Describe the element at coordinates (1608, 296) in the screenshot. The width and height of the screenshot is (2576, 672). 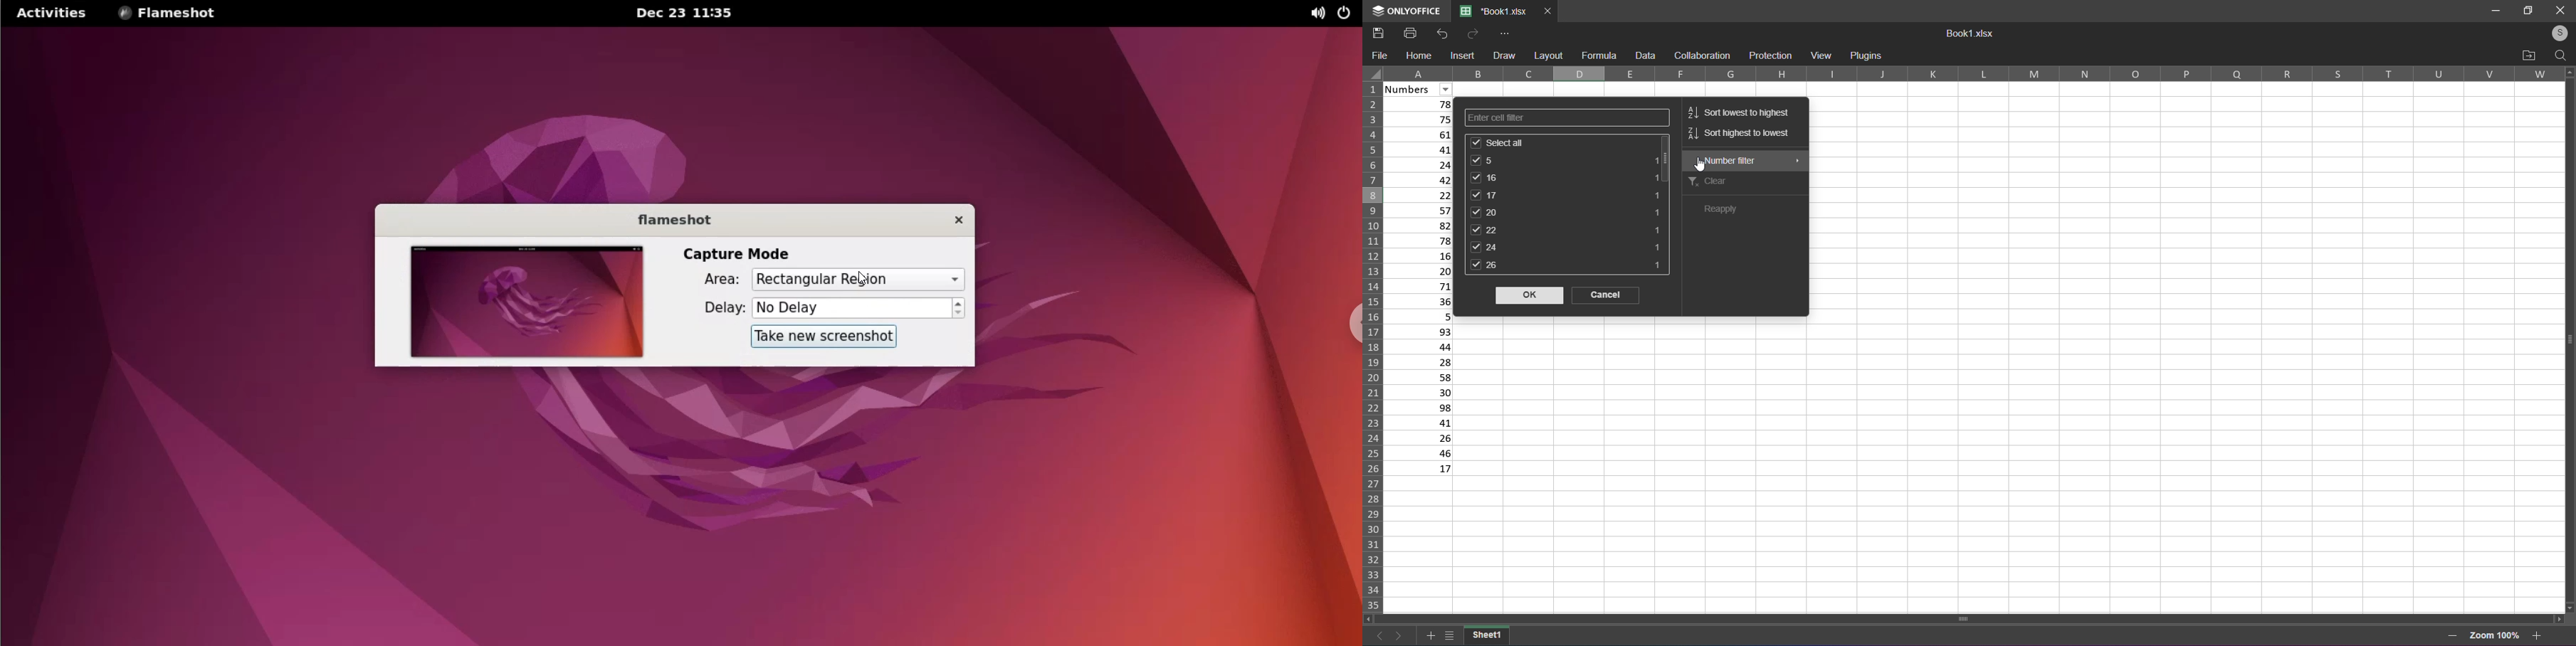
I see `cancel` at that location.